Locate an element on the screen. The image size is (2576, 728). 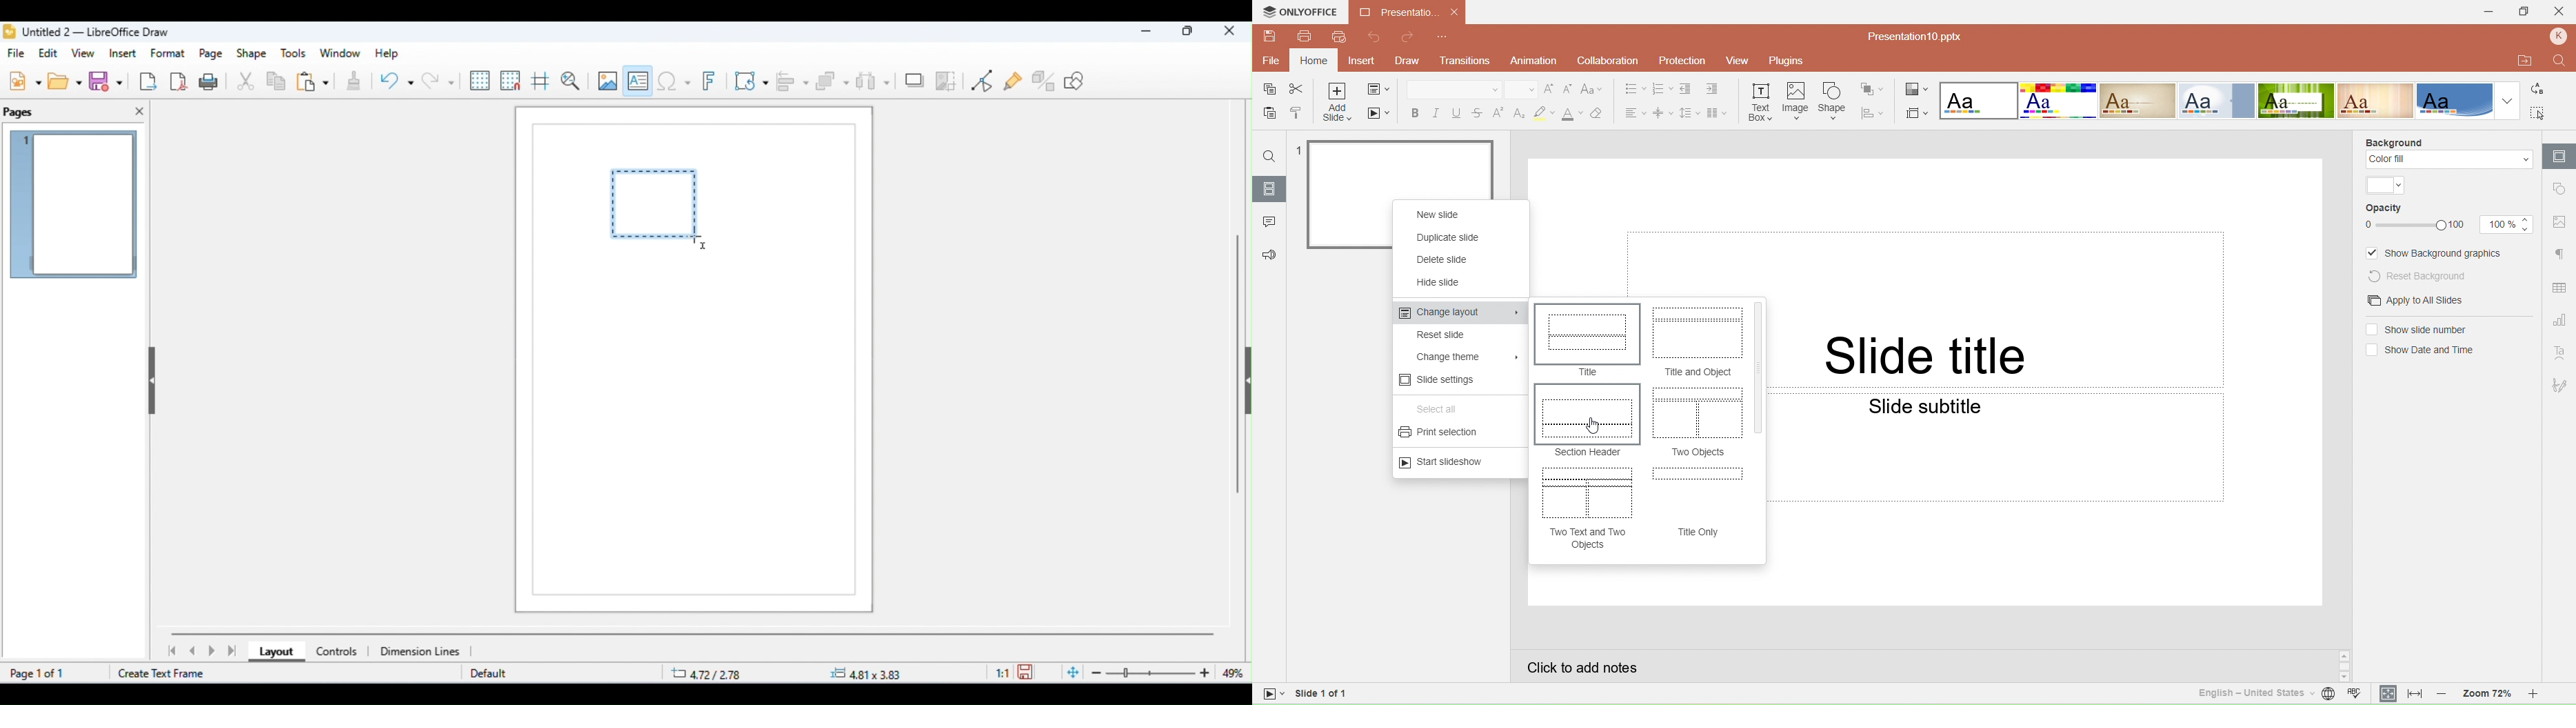
arrange is located at coordinates (833, 82).